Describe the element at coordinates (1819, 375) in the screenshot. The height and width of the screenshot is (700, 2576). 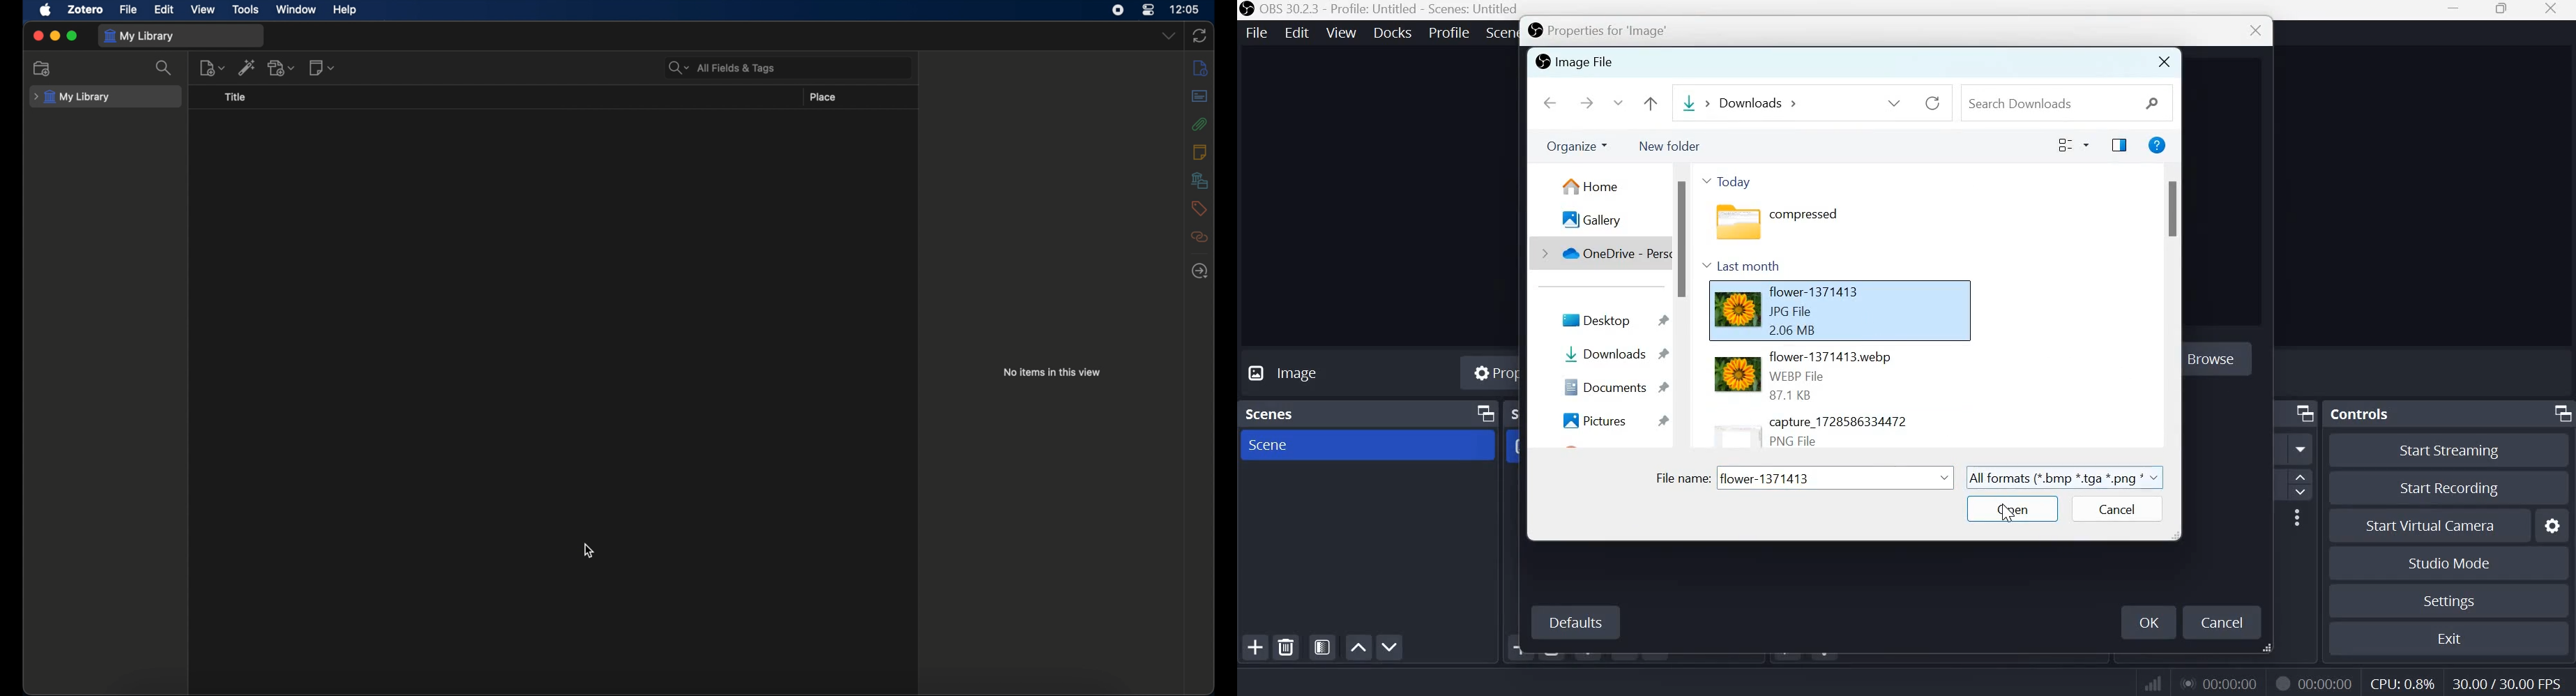
I see `flower-1371413 jpg file 2.06 MB` at that location.